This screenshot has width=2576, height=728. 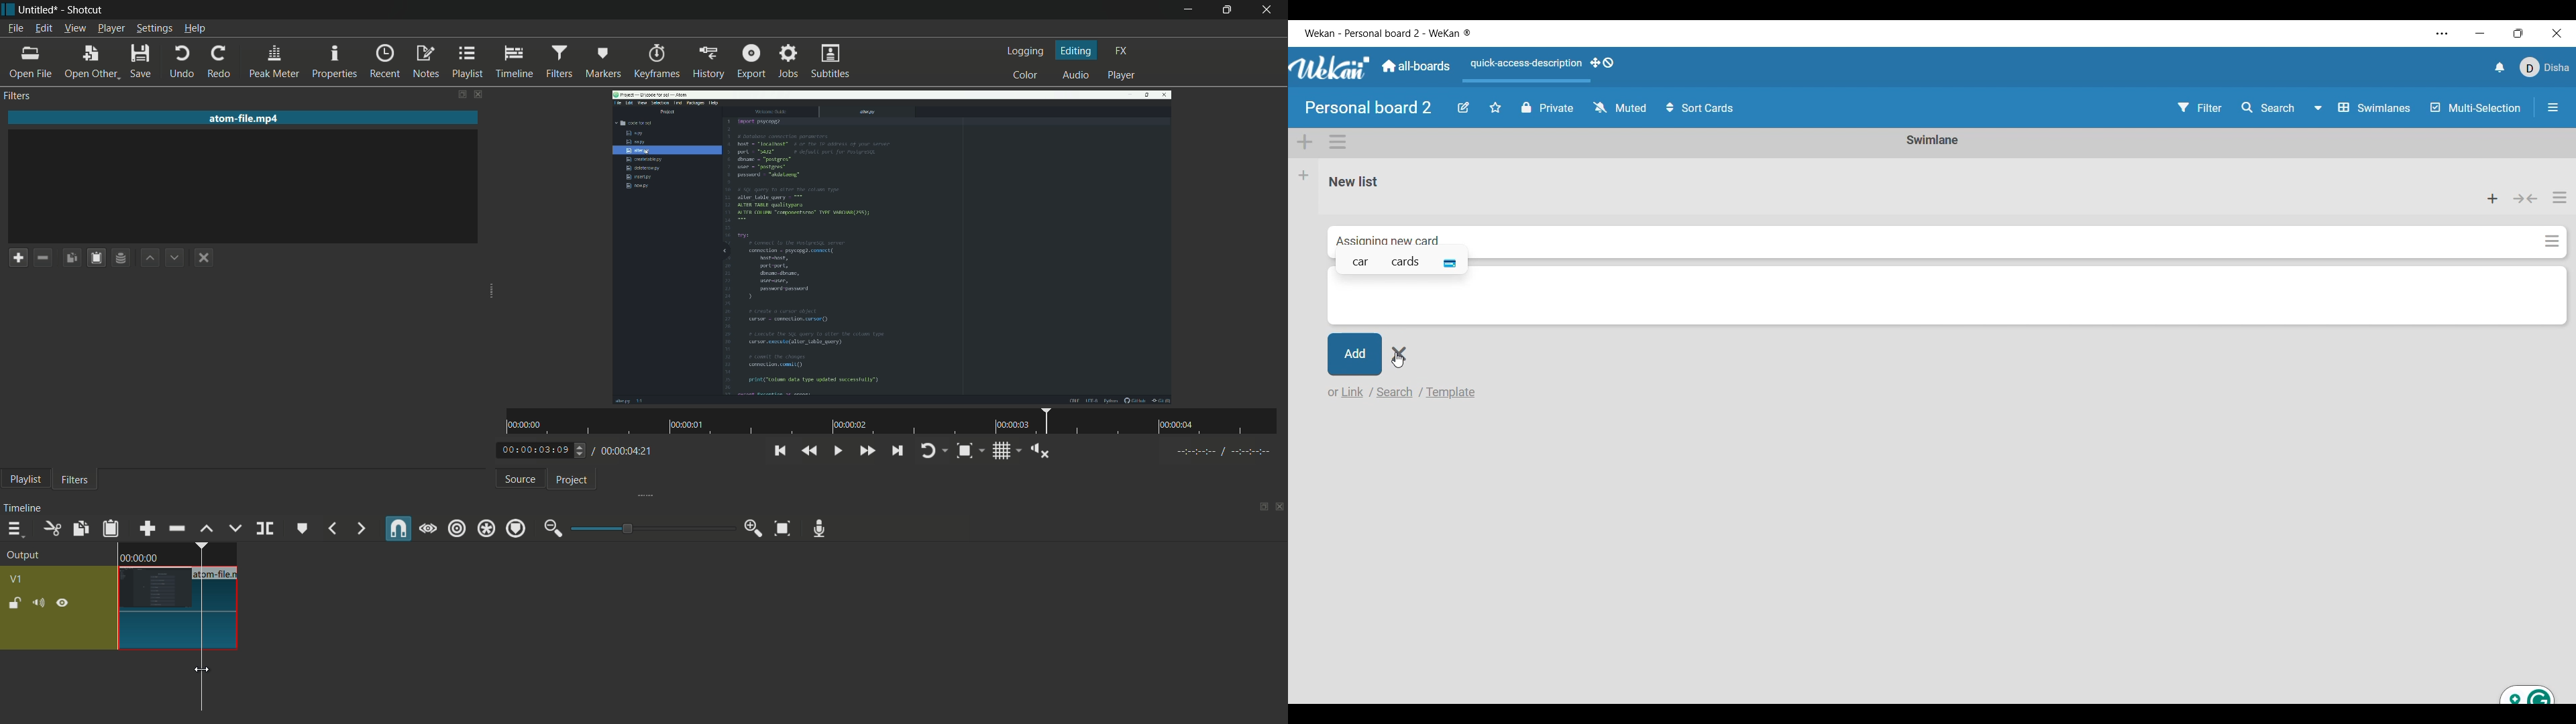 I want to click on logging, so click(x=1026, y=50).